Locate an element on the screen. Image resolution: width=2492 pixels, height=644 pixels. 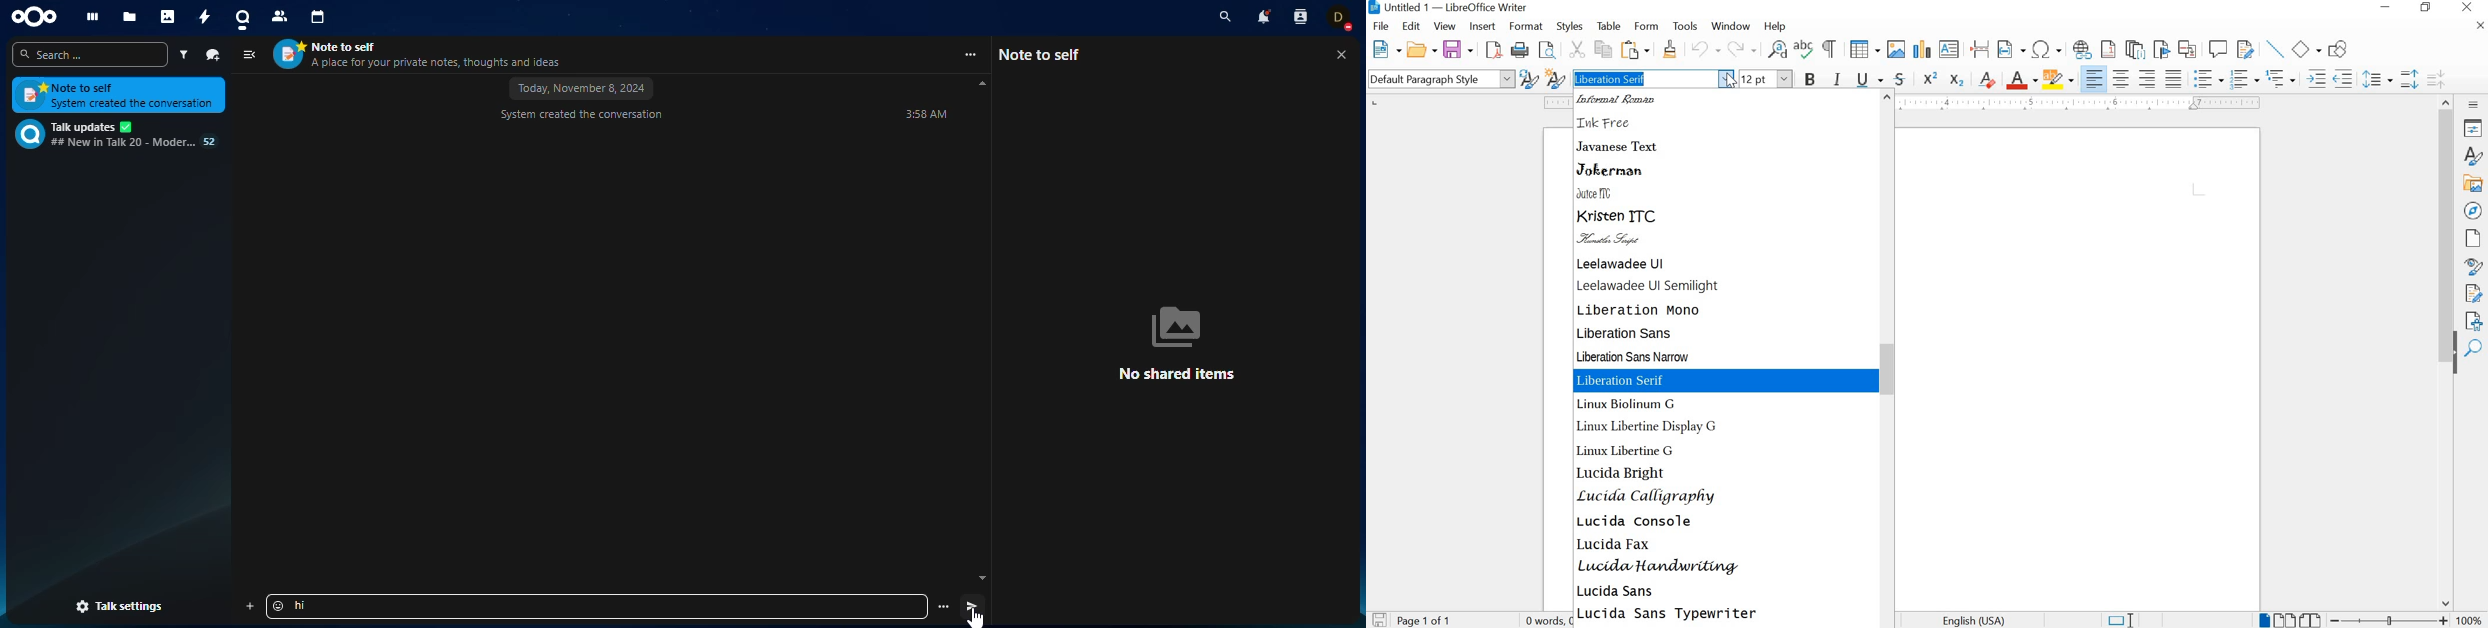
chat is located at coordinates (114, 134).